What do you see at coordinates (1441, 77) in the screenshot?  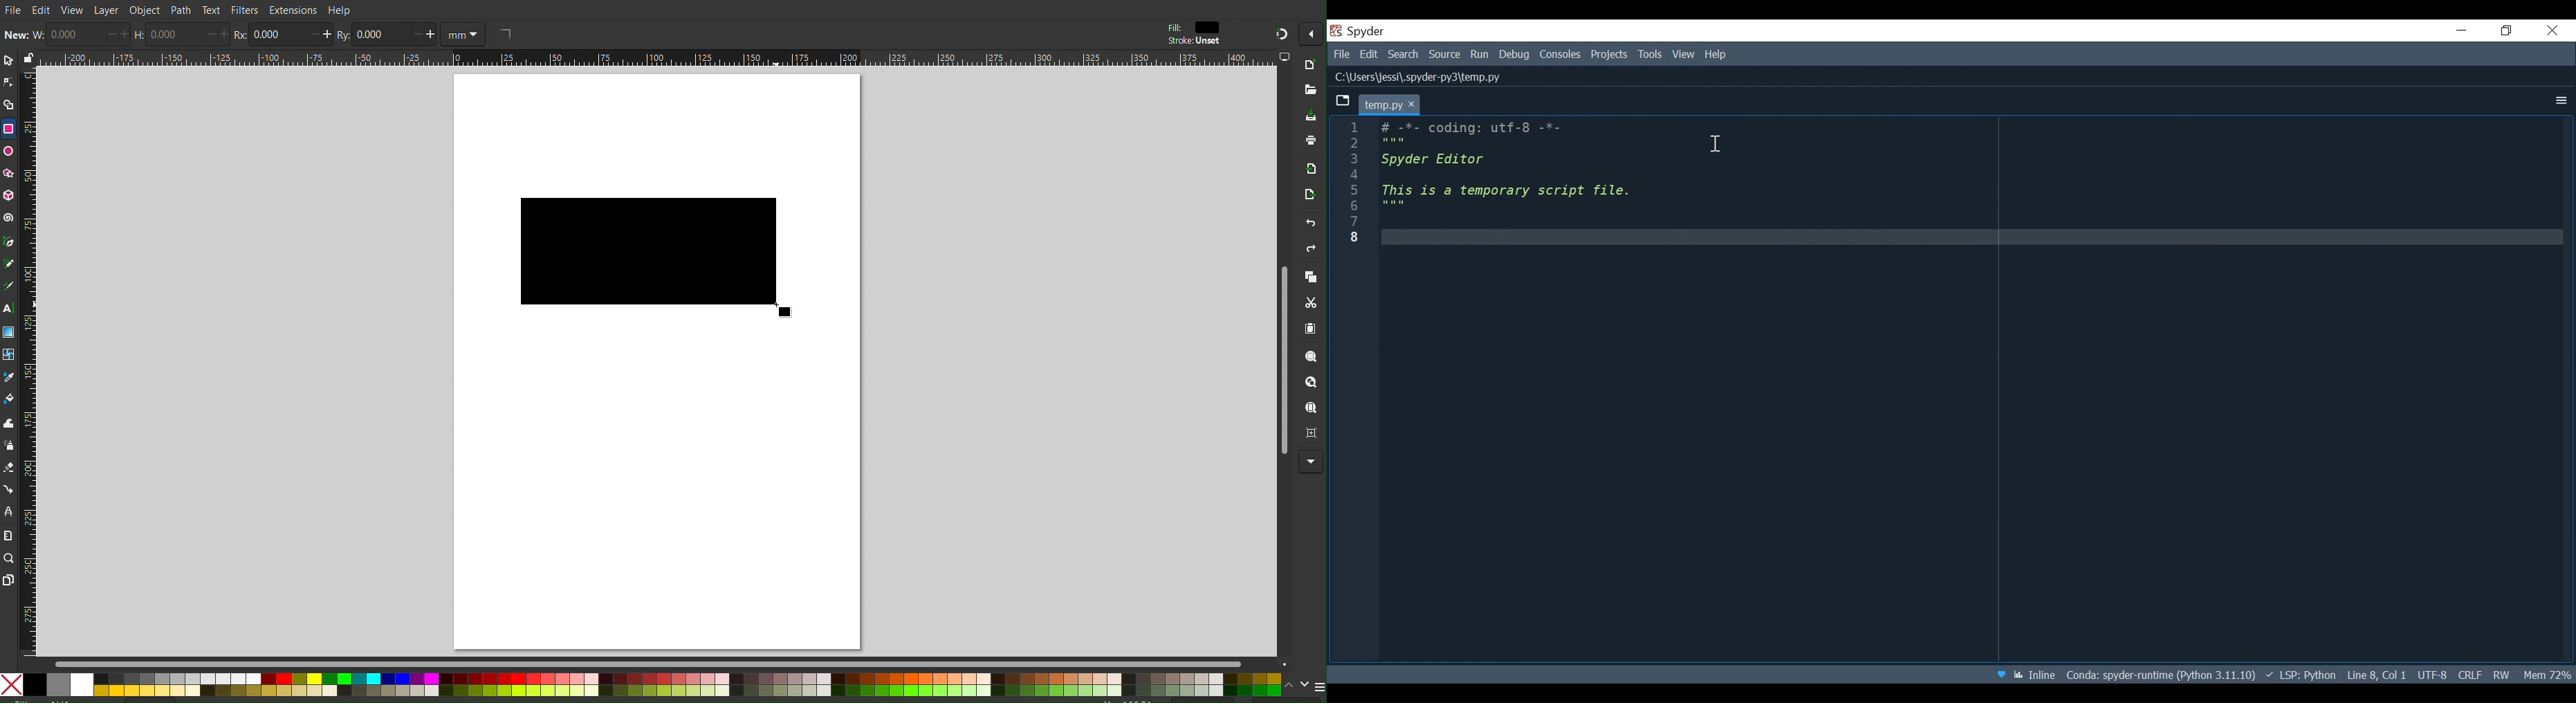 I see `C:\Users\jessi\.spyder-py3\temp.py` at bounding box center [1441, 77].